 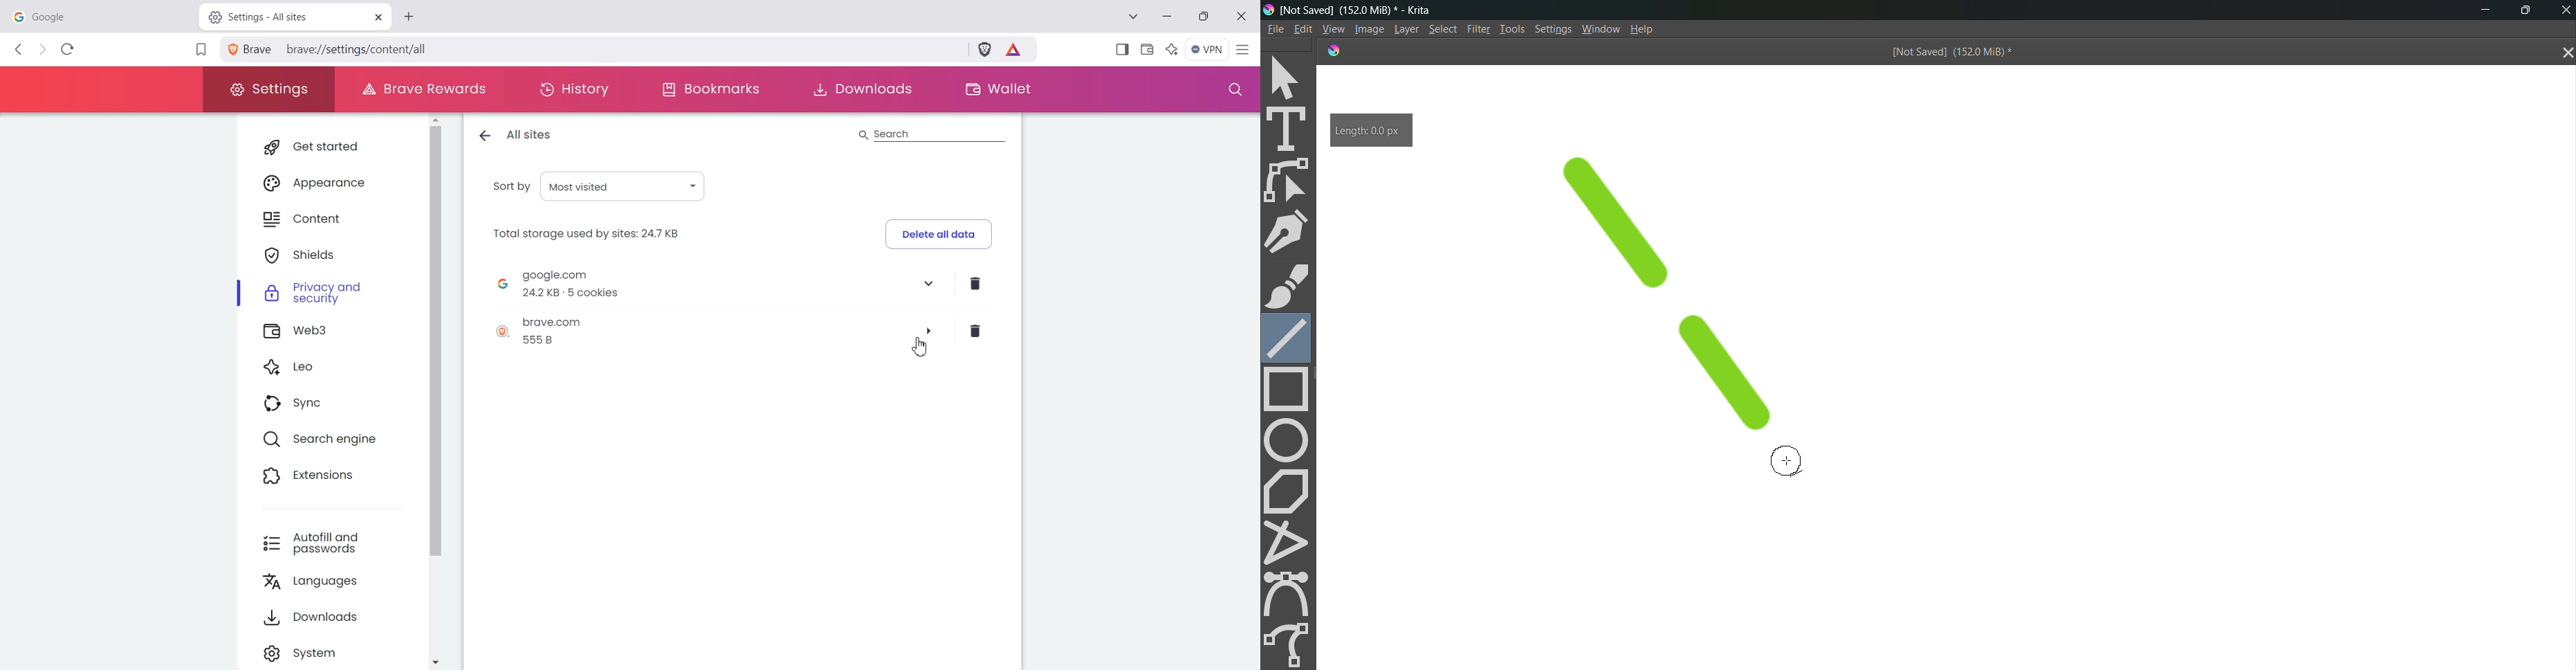 I want to click on line, so click(x=1626, y=212).